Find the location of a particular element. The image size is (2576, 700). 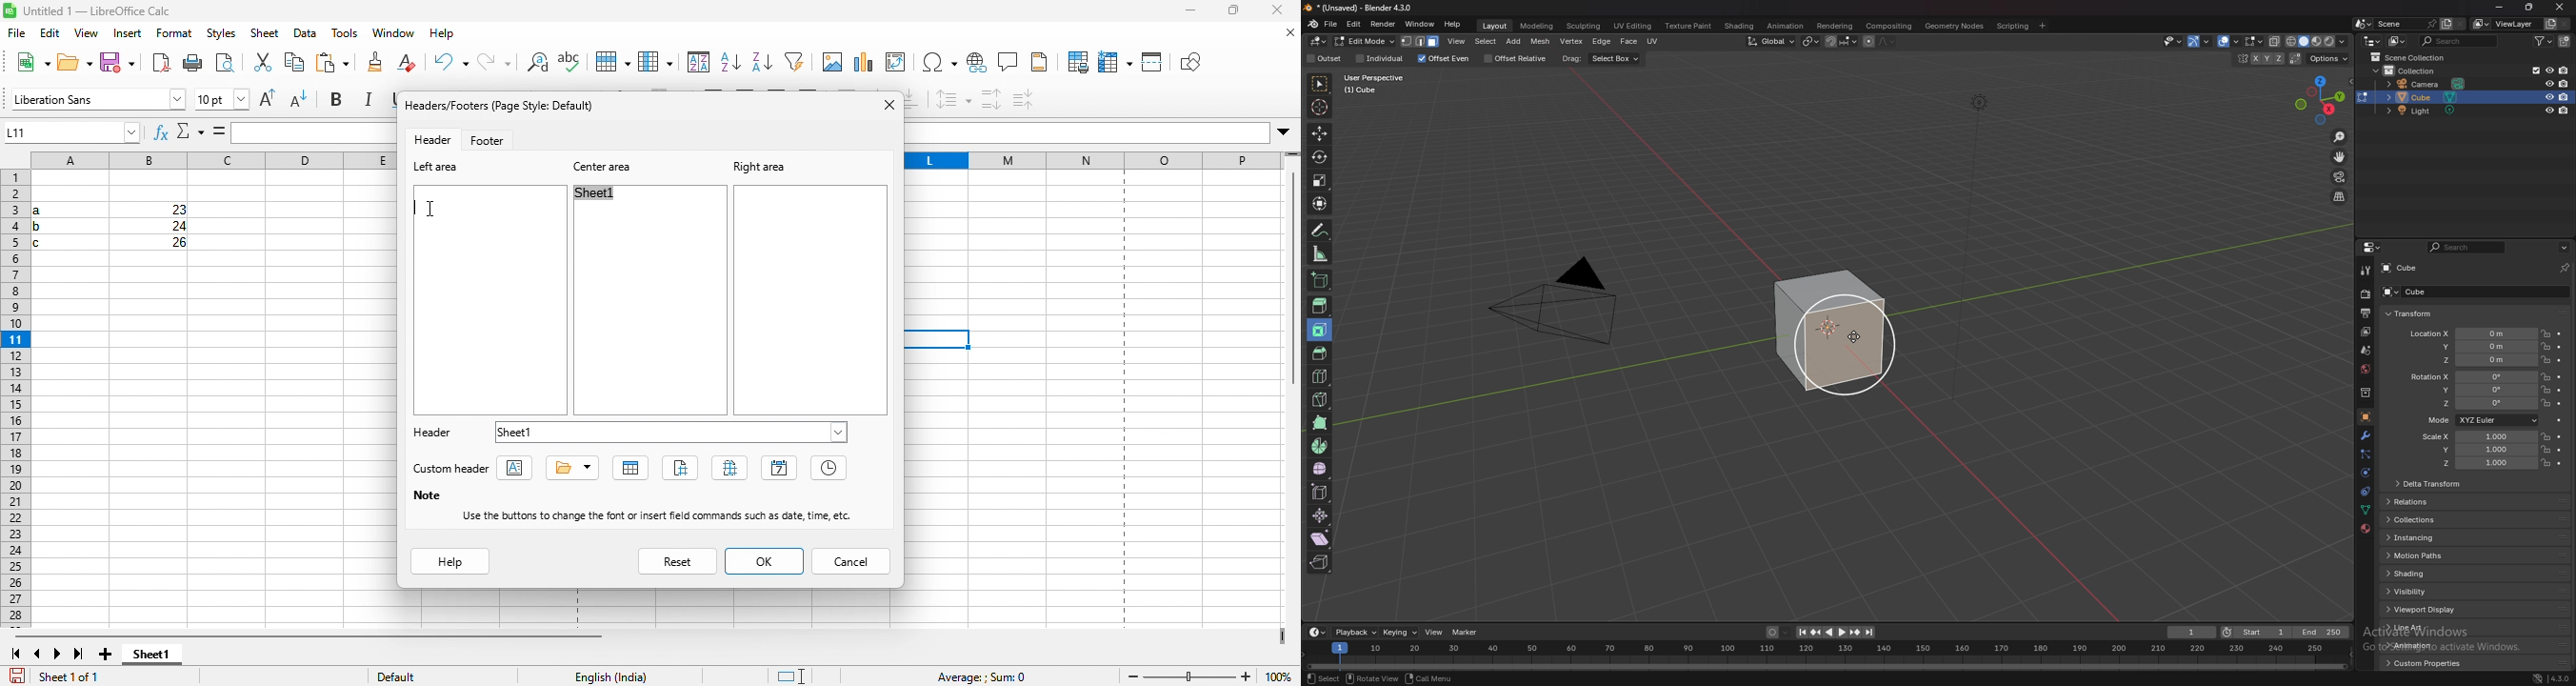

spelling is located at coordinates (534, 66).